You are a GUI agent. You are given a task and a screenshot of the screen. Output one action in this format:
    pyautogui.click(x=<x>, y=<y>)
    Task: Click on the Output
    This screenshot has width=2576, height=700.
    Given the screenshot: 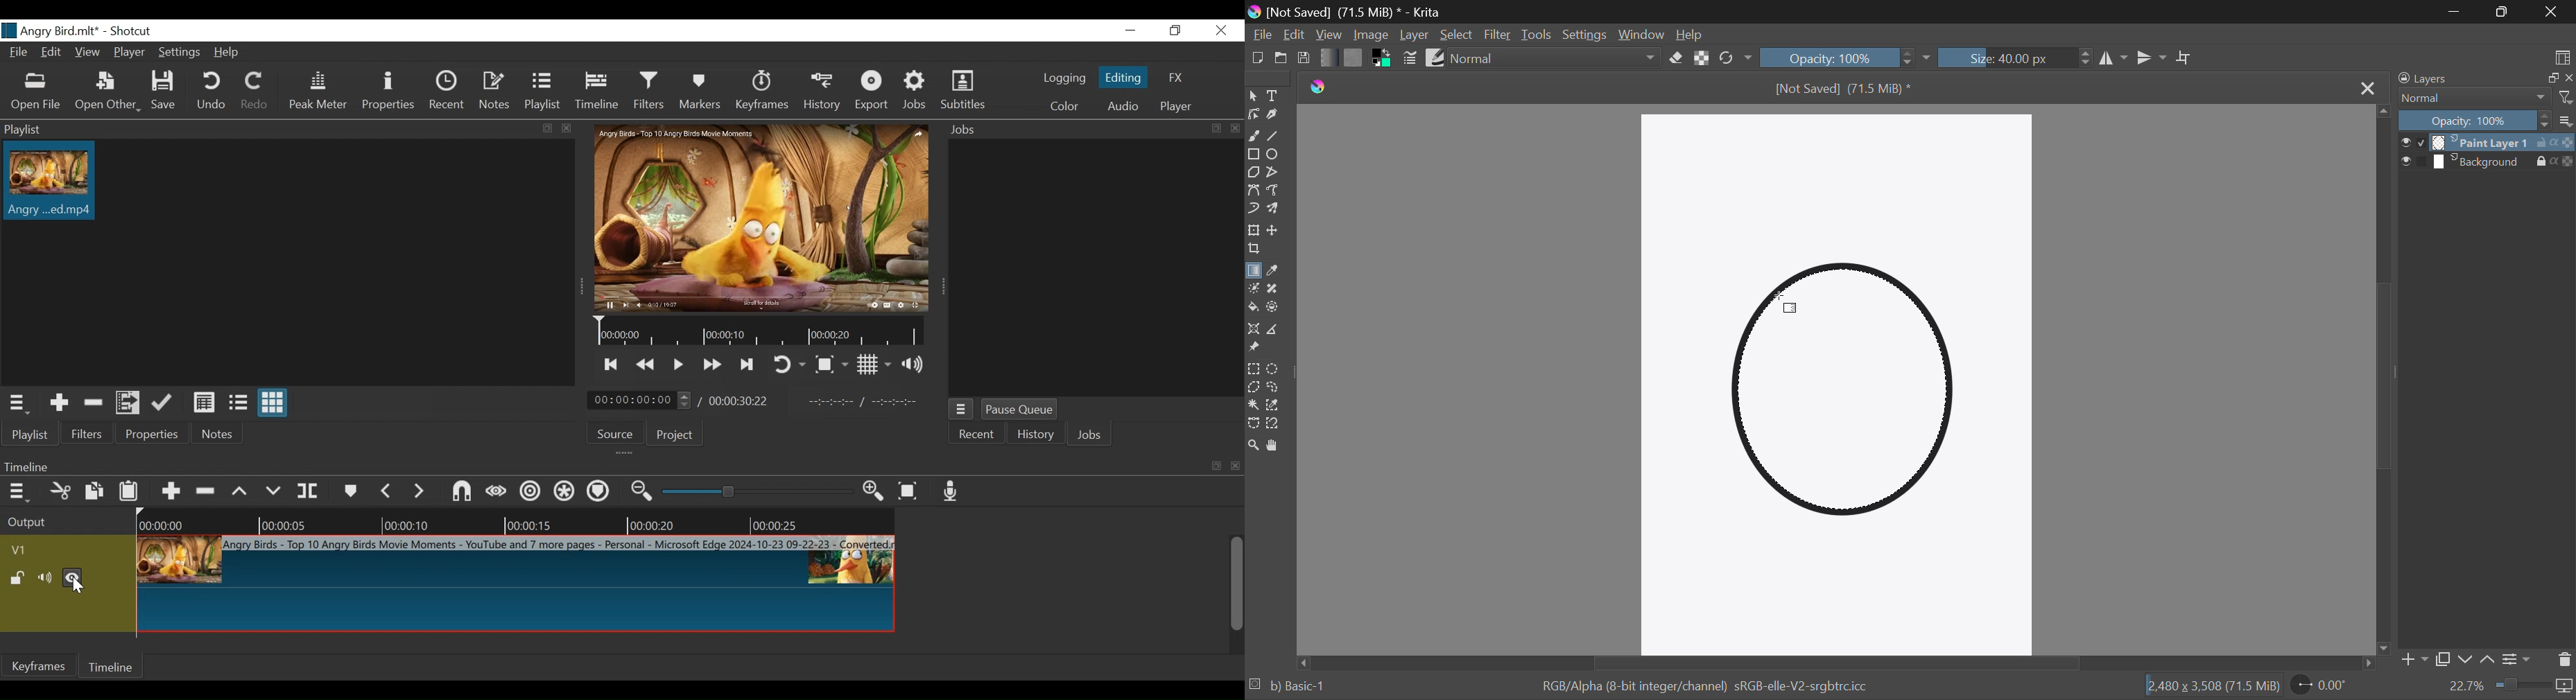 What is the action you would take?
    pyautogui.click(x=26, y=522)
    